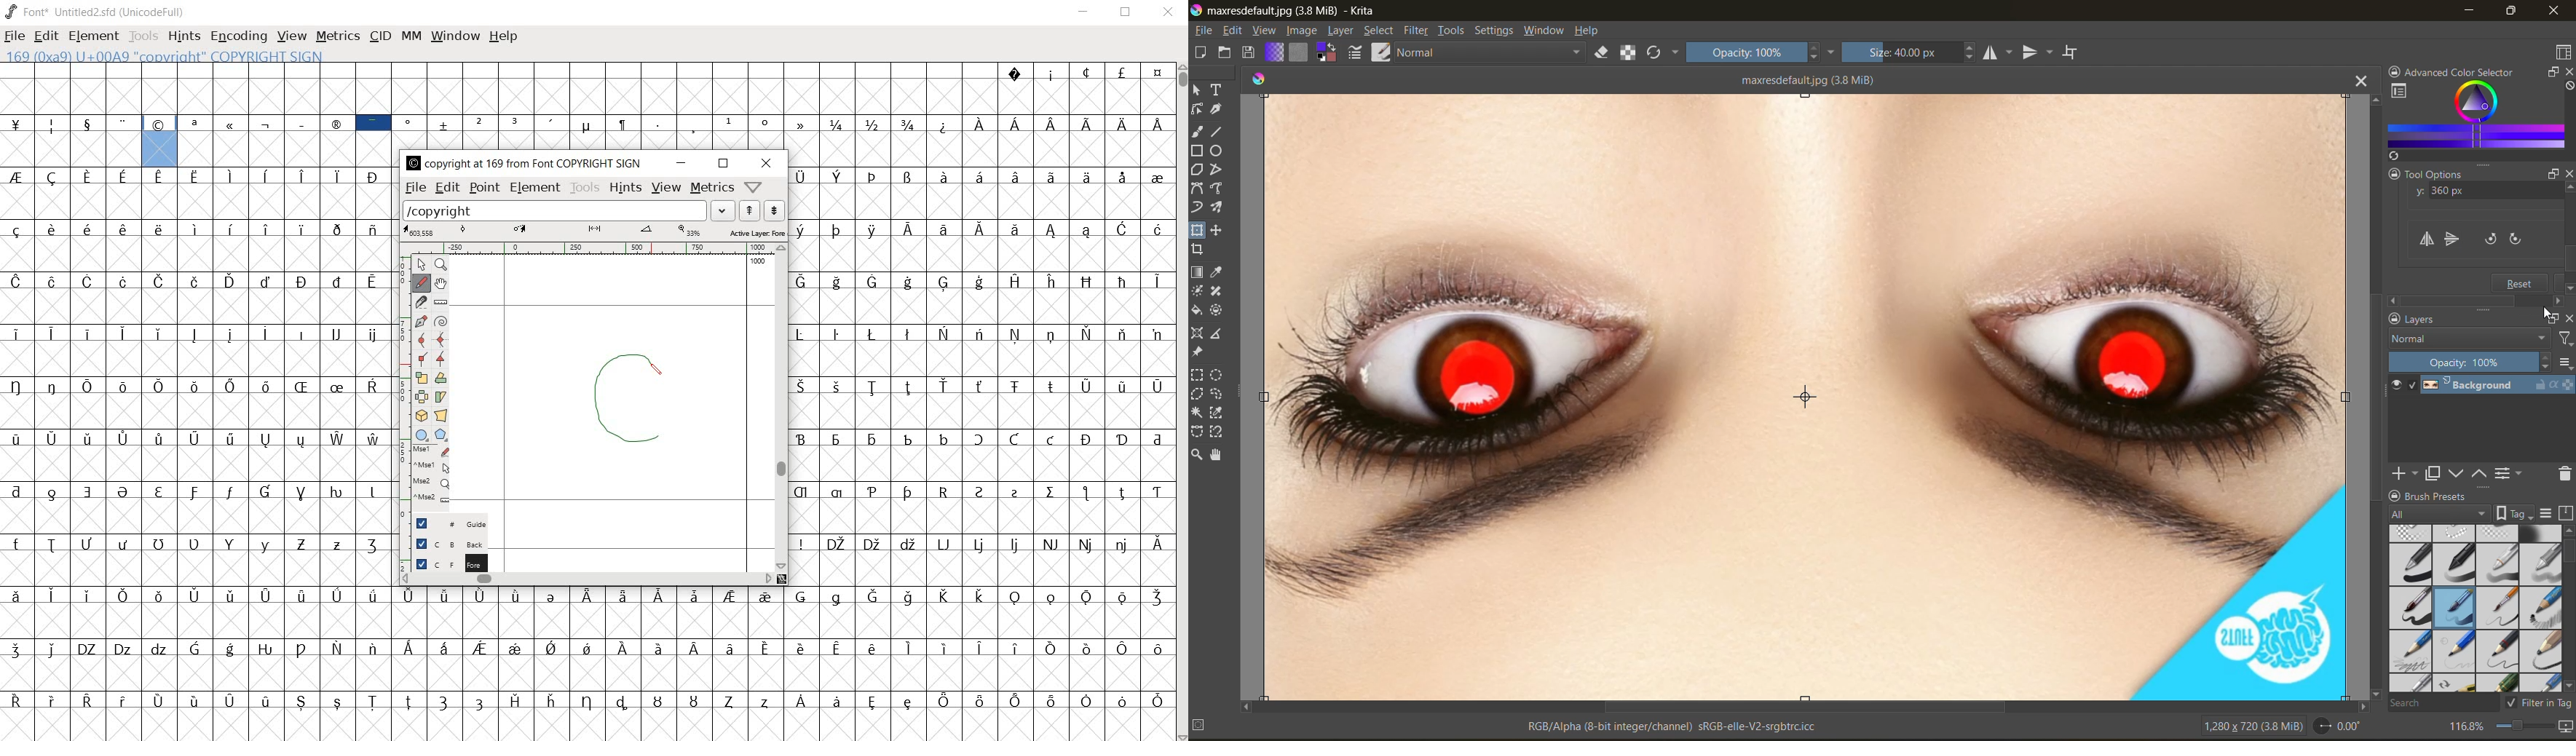 The image size is (2576, 756). I want to click on rotate counter clockwise, so click(2492, 237).